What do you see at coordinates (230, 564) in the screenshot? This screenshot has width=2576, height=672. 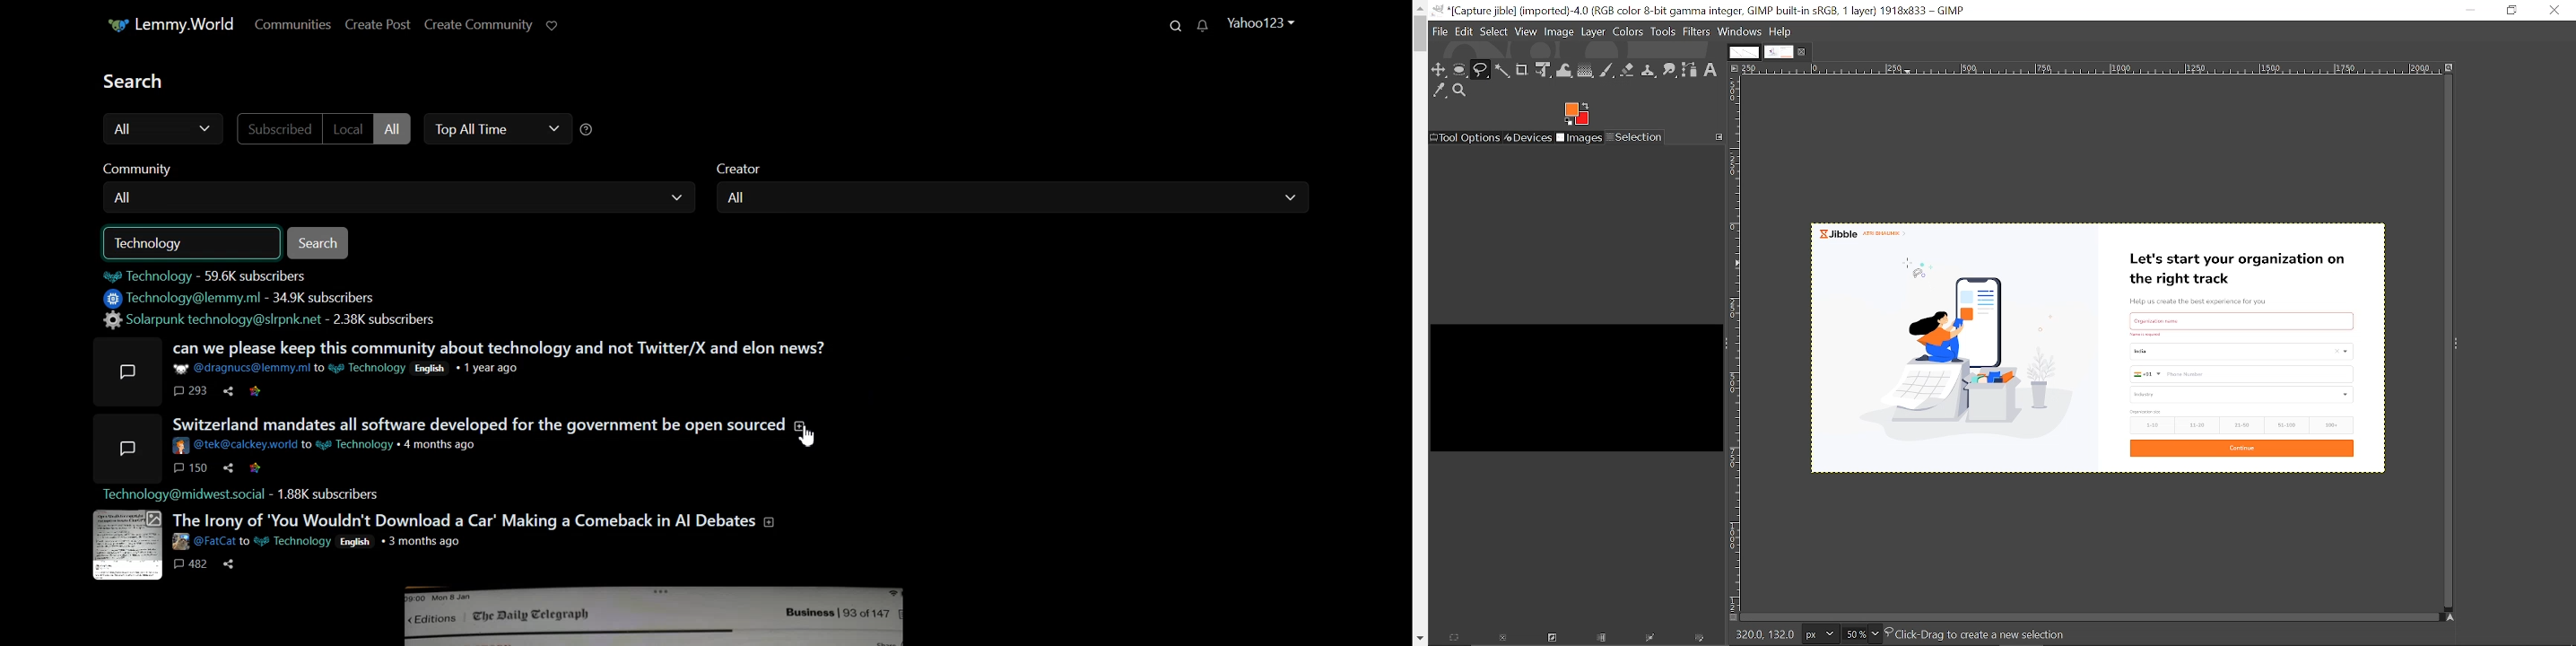 I see `share` at bounding box center [230, 564].